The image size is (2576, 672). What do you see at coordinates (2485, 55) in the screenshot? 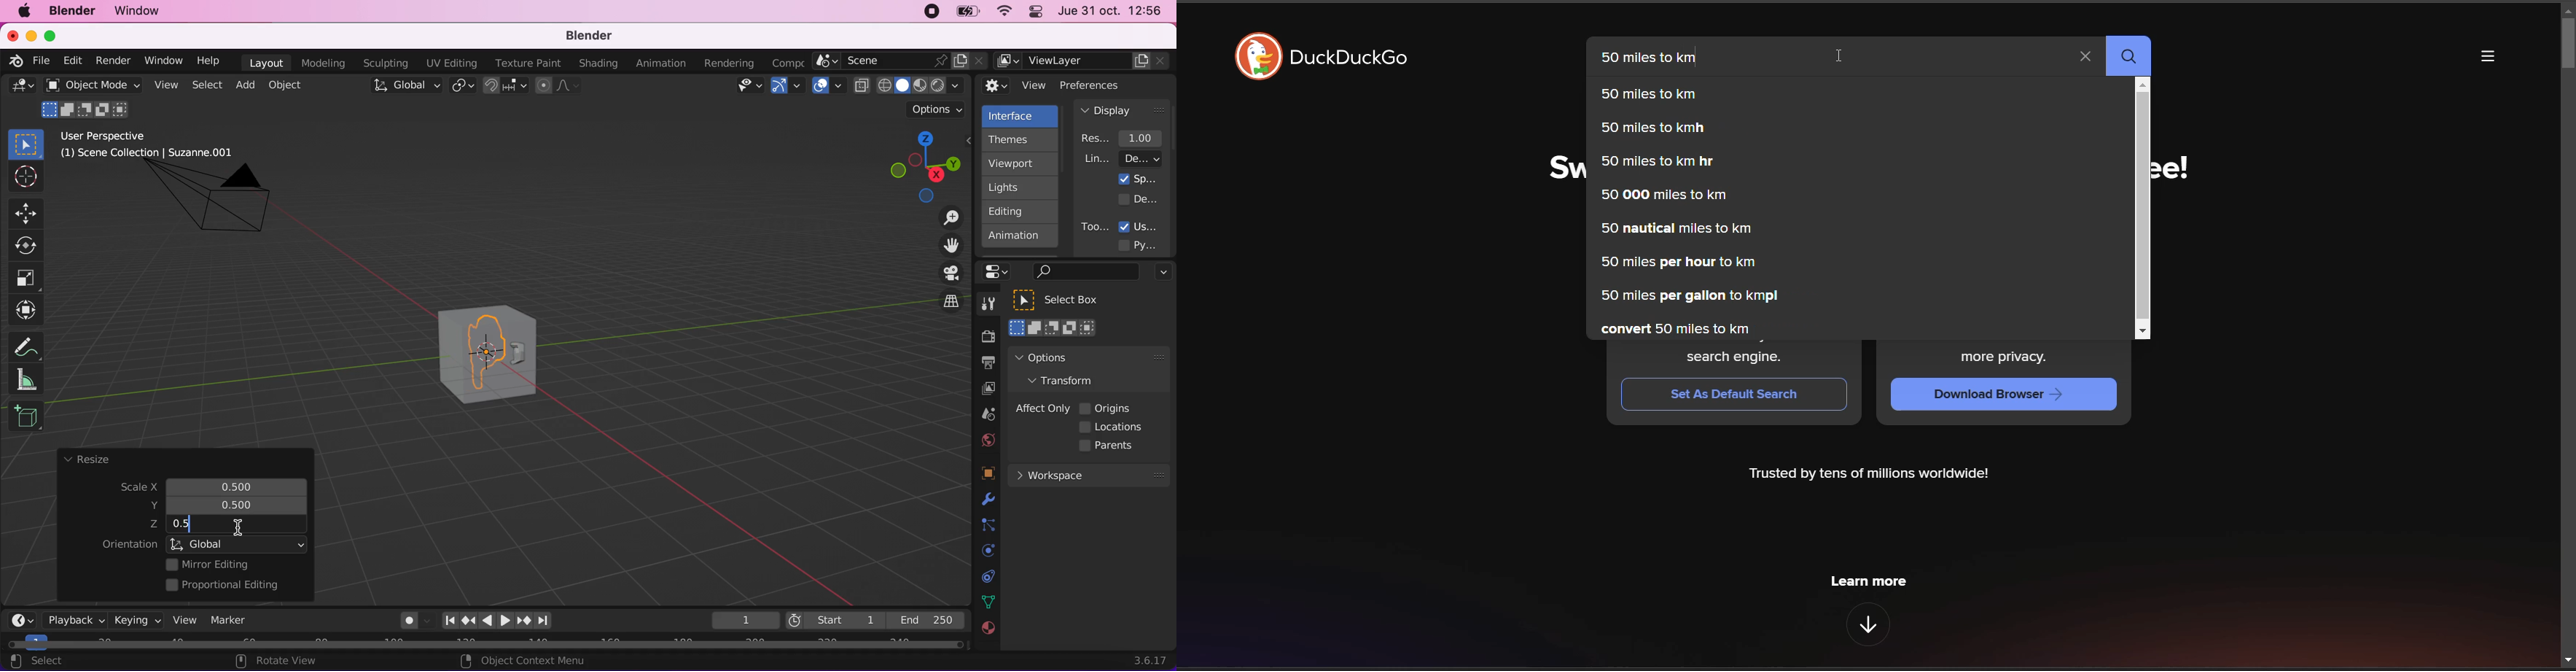
I see `more options` at bounding box center [2485, 55].